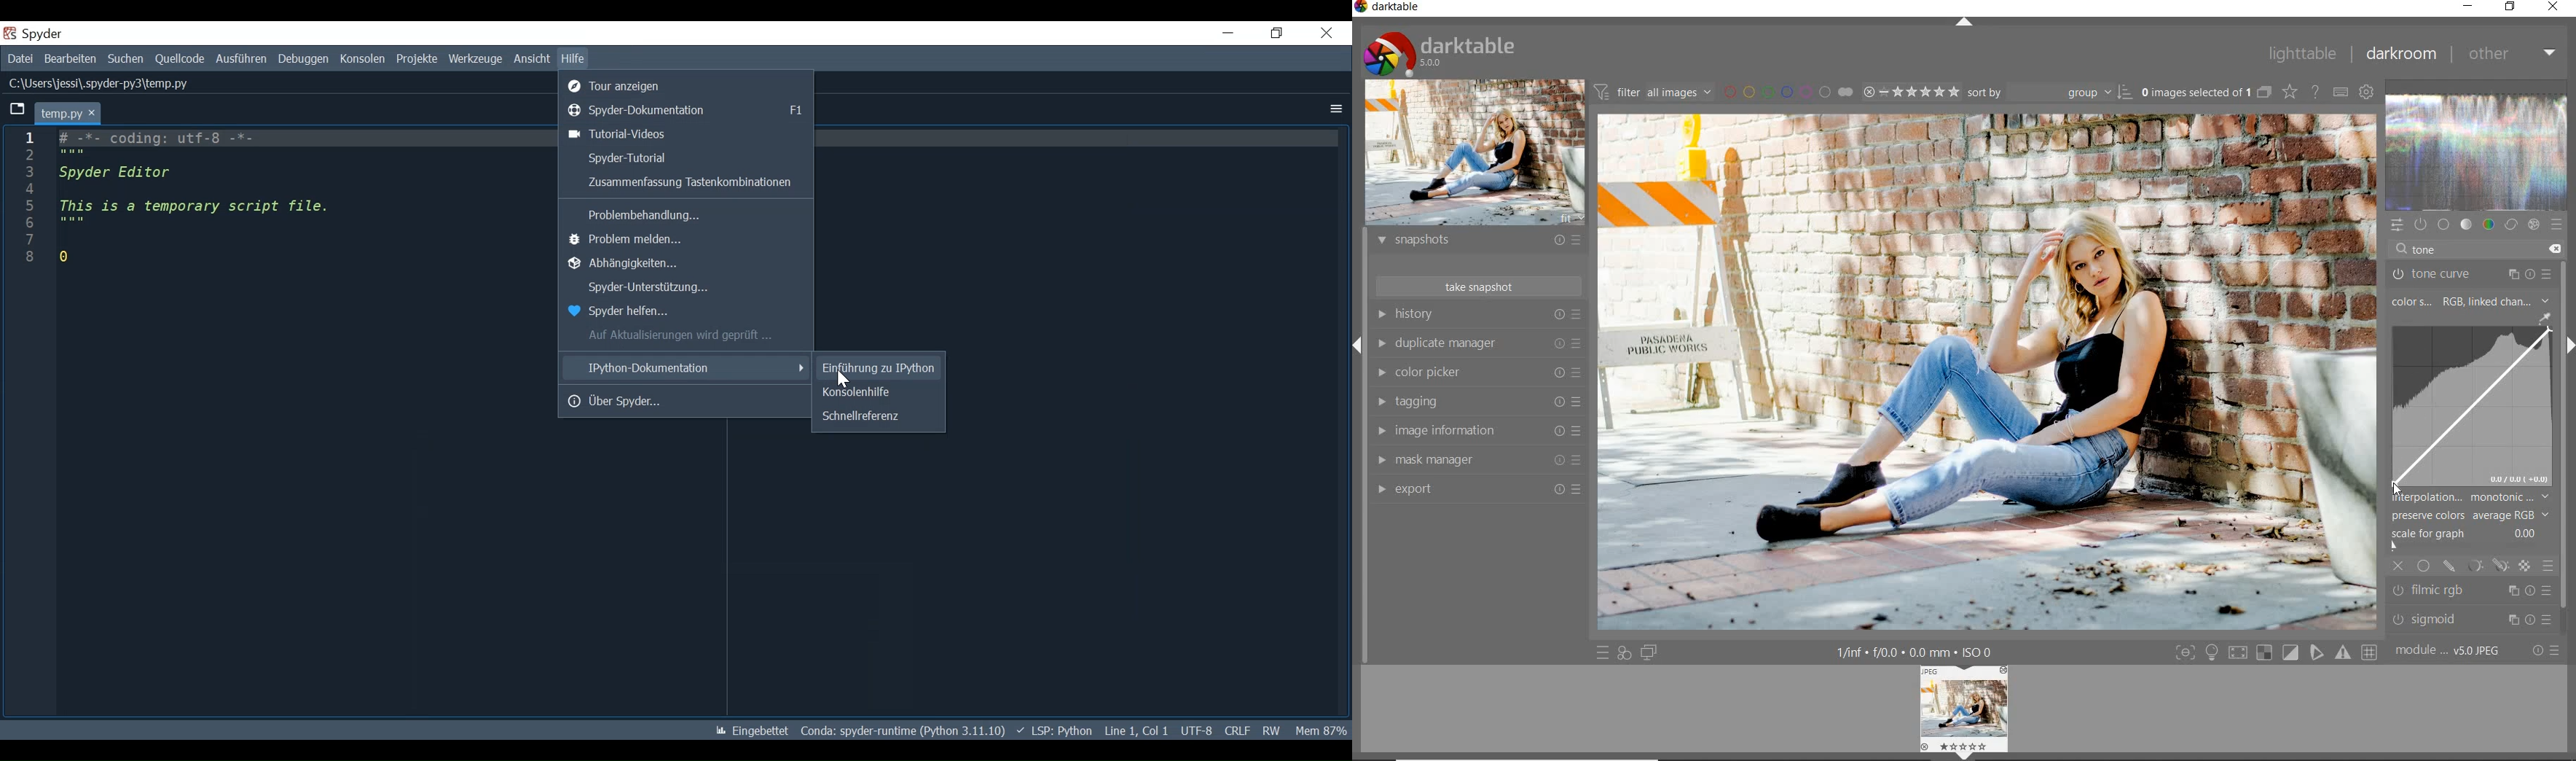 This screenshot has height=784, width=2576. Describe the element at coordinates (73, 33) in the screenshot. I see `spyder app name` at that location.